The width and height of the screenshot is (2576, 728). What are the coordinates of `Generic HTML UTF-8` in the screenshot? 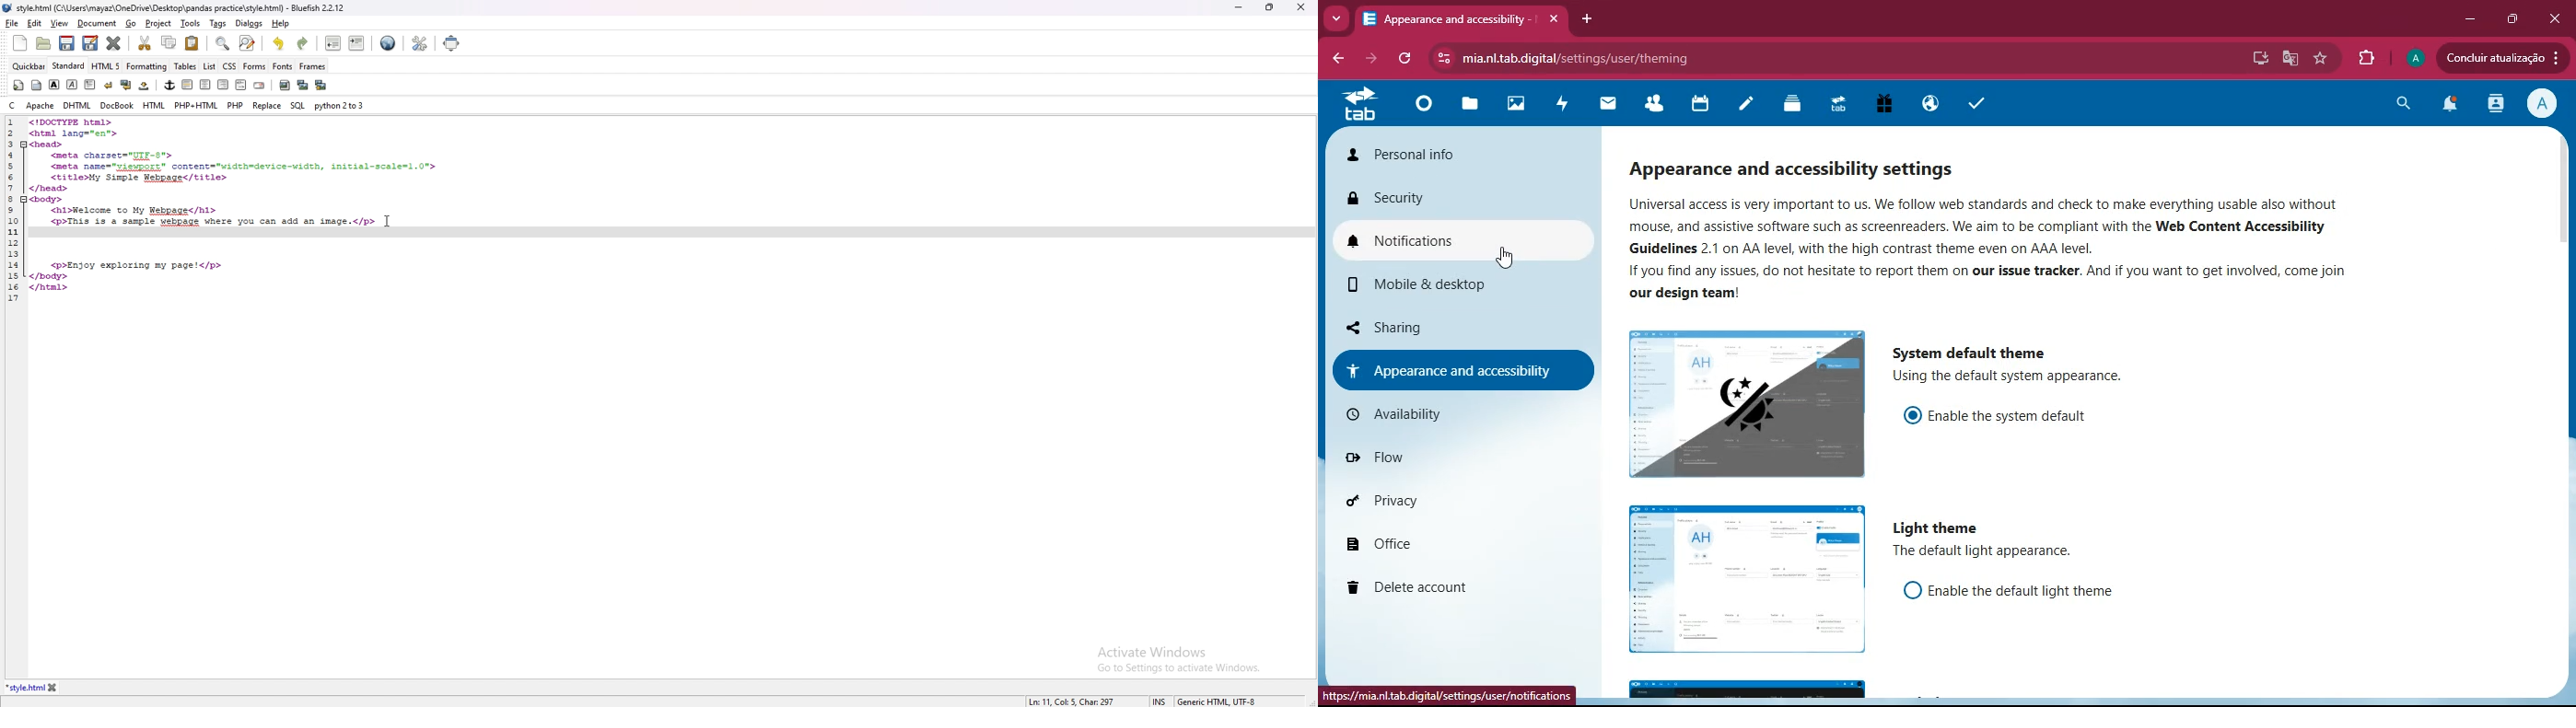 It's located at (1220, 700).